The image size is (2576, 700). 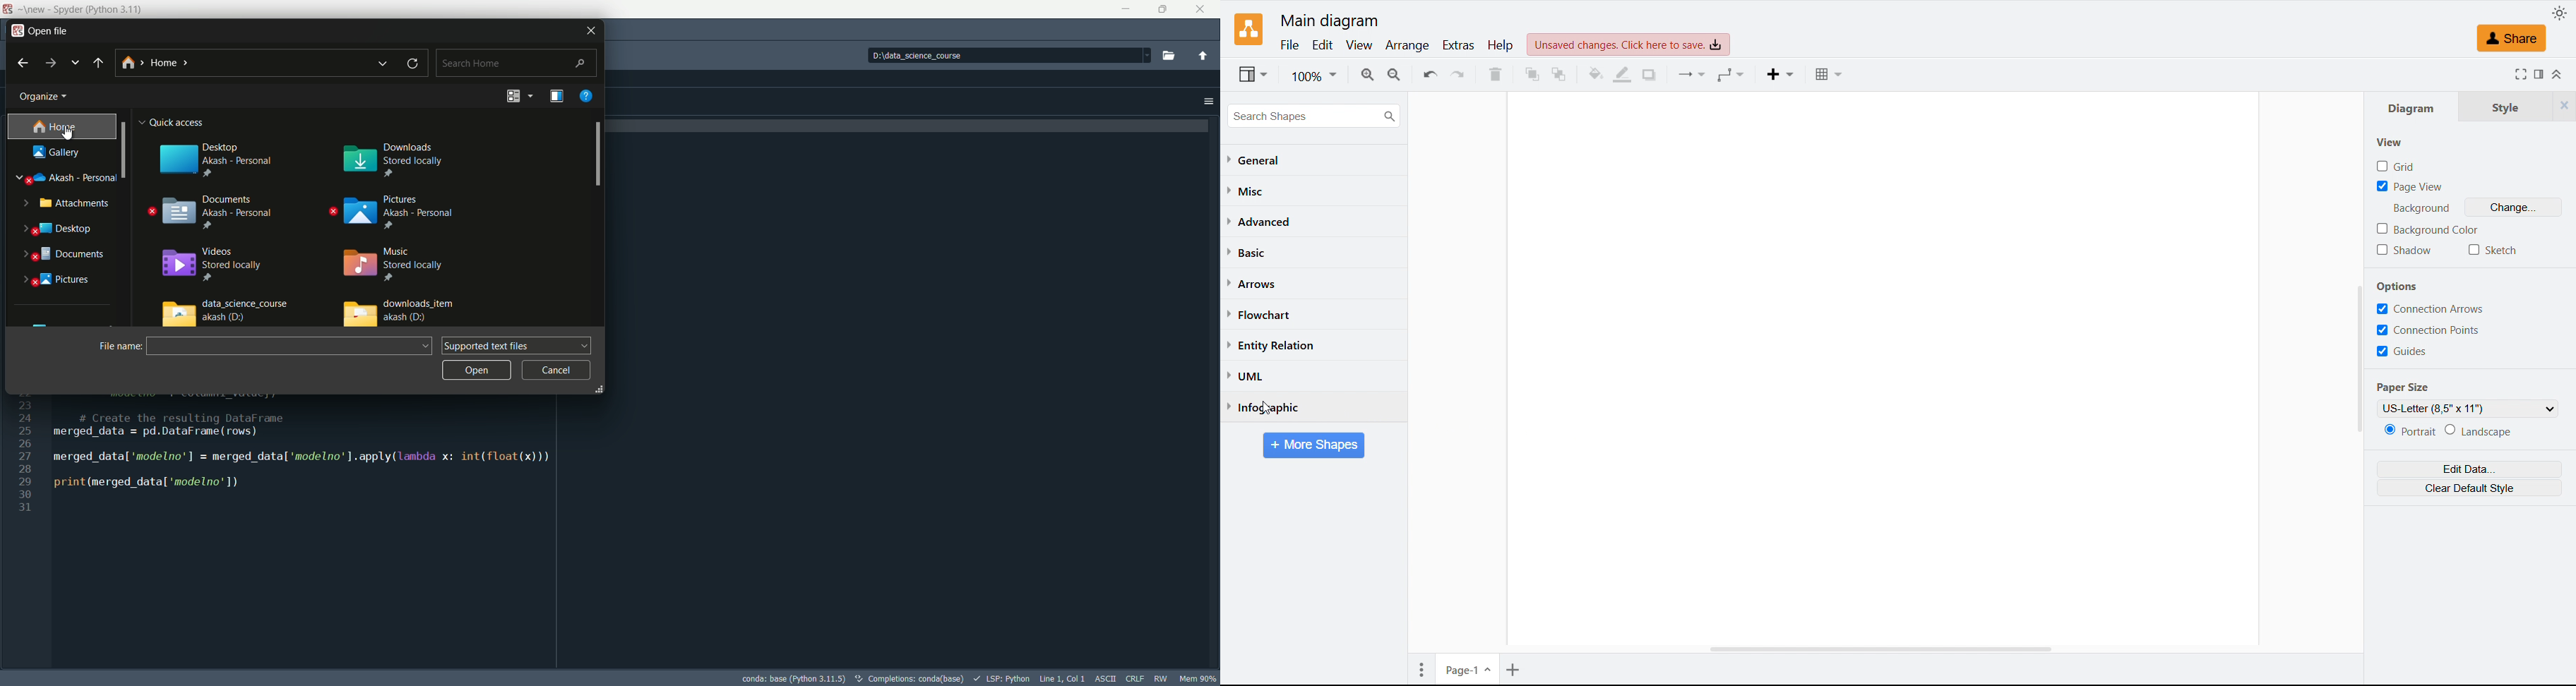 What do you see at coordinates (2559, 13) in the screenshot?
I see `Toggle theme ` at bounding box center [2559, 13].